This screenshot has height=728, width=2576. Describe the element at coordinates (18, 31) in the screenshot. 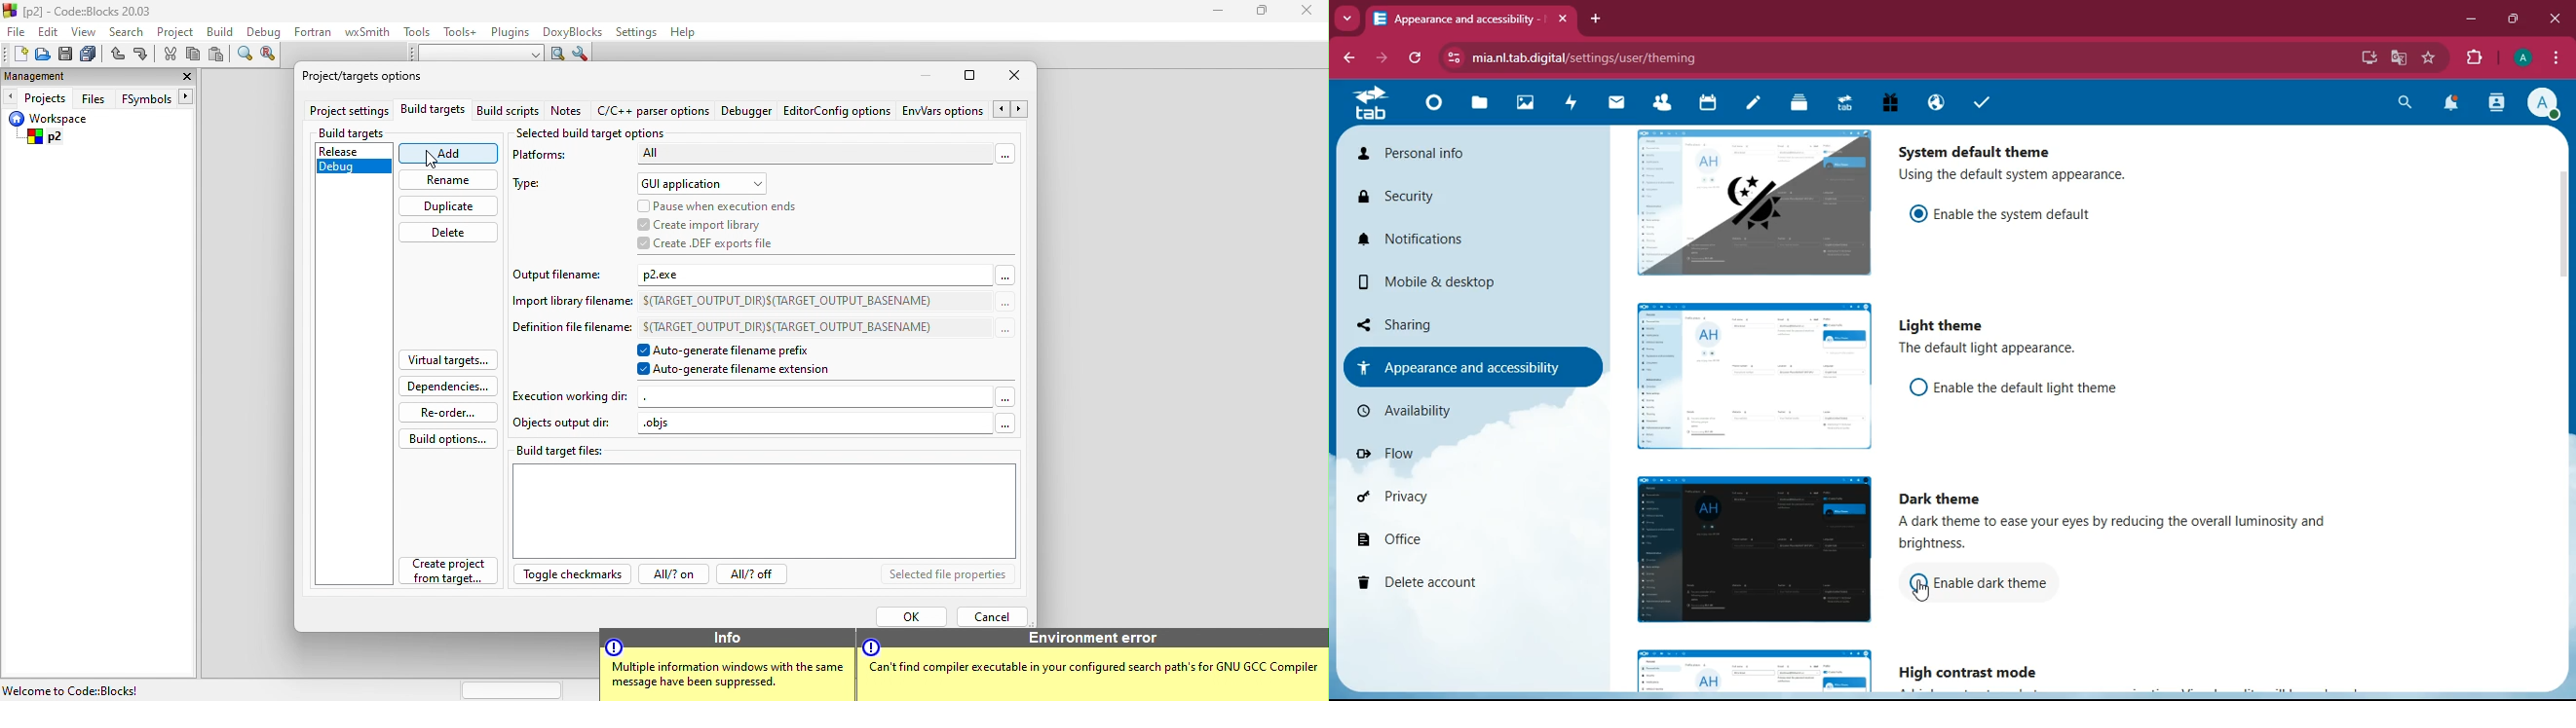

I see `file` at that location.